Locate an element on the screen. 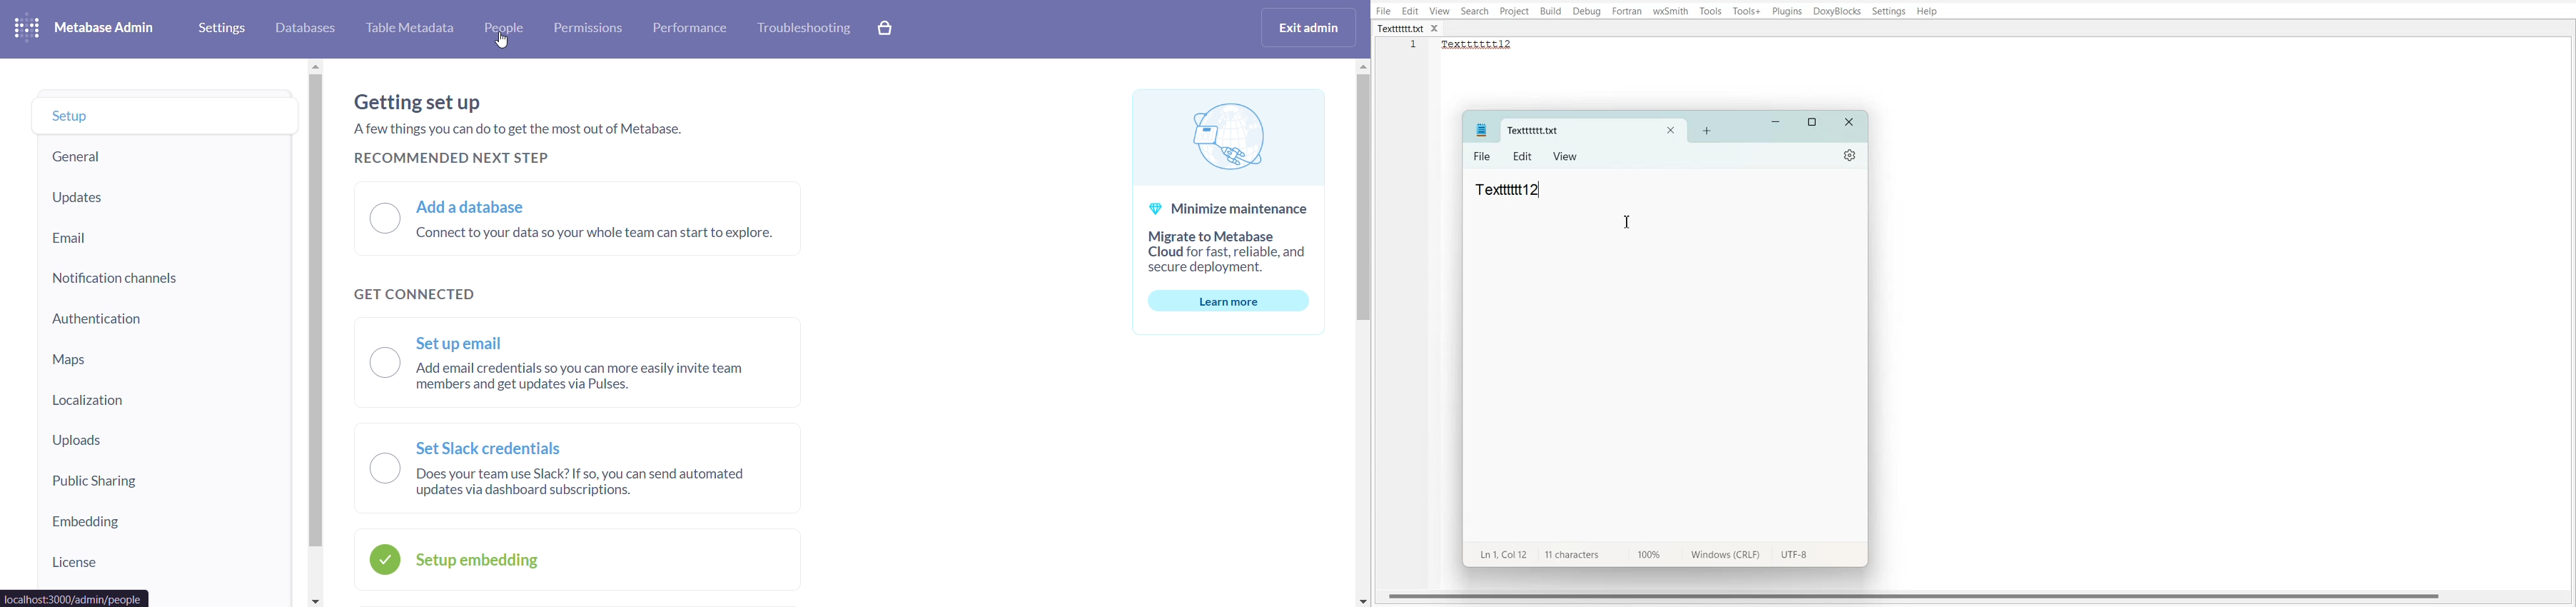 This screenshot has height=616, width=2576. Horizontal scroll bar is located at coordinates (1916, 595).